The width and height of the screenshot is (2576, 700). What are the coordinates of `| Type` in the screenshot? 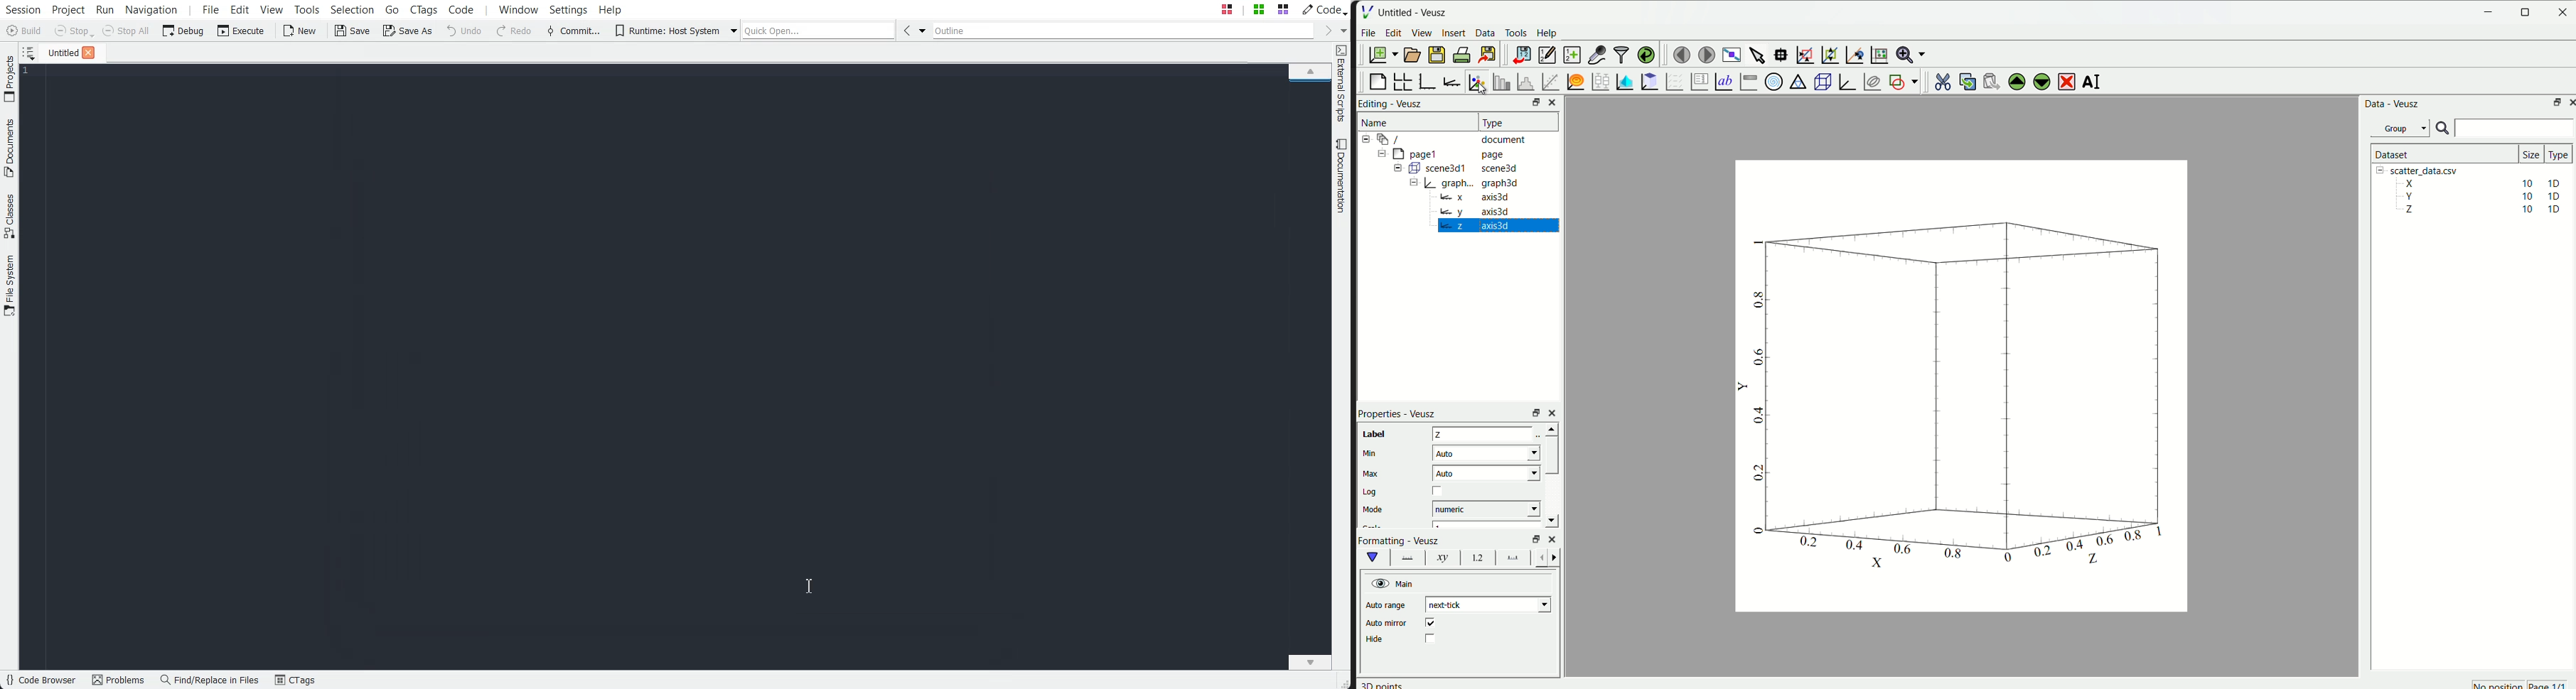 It's located at (2557, 154).